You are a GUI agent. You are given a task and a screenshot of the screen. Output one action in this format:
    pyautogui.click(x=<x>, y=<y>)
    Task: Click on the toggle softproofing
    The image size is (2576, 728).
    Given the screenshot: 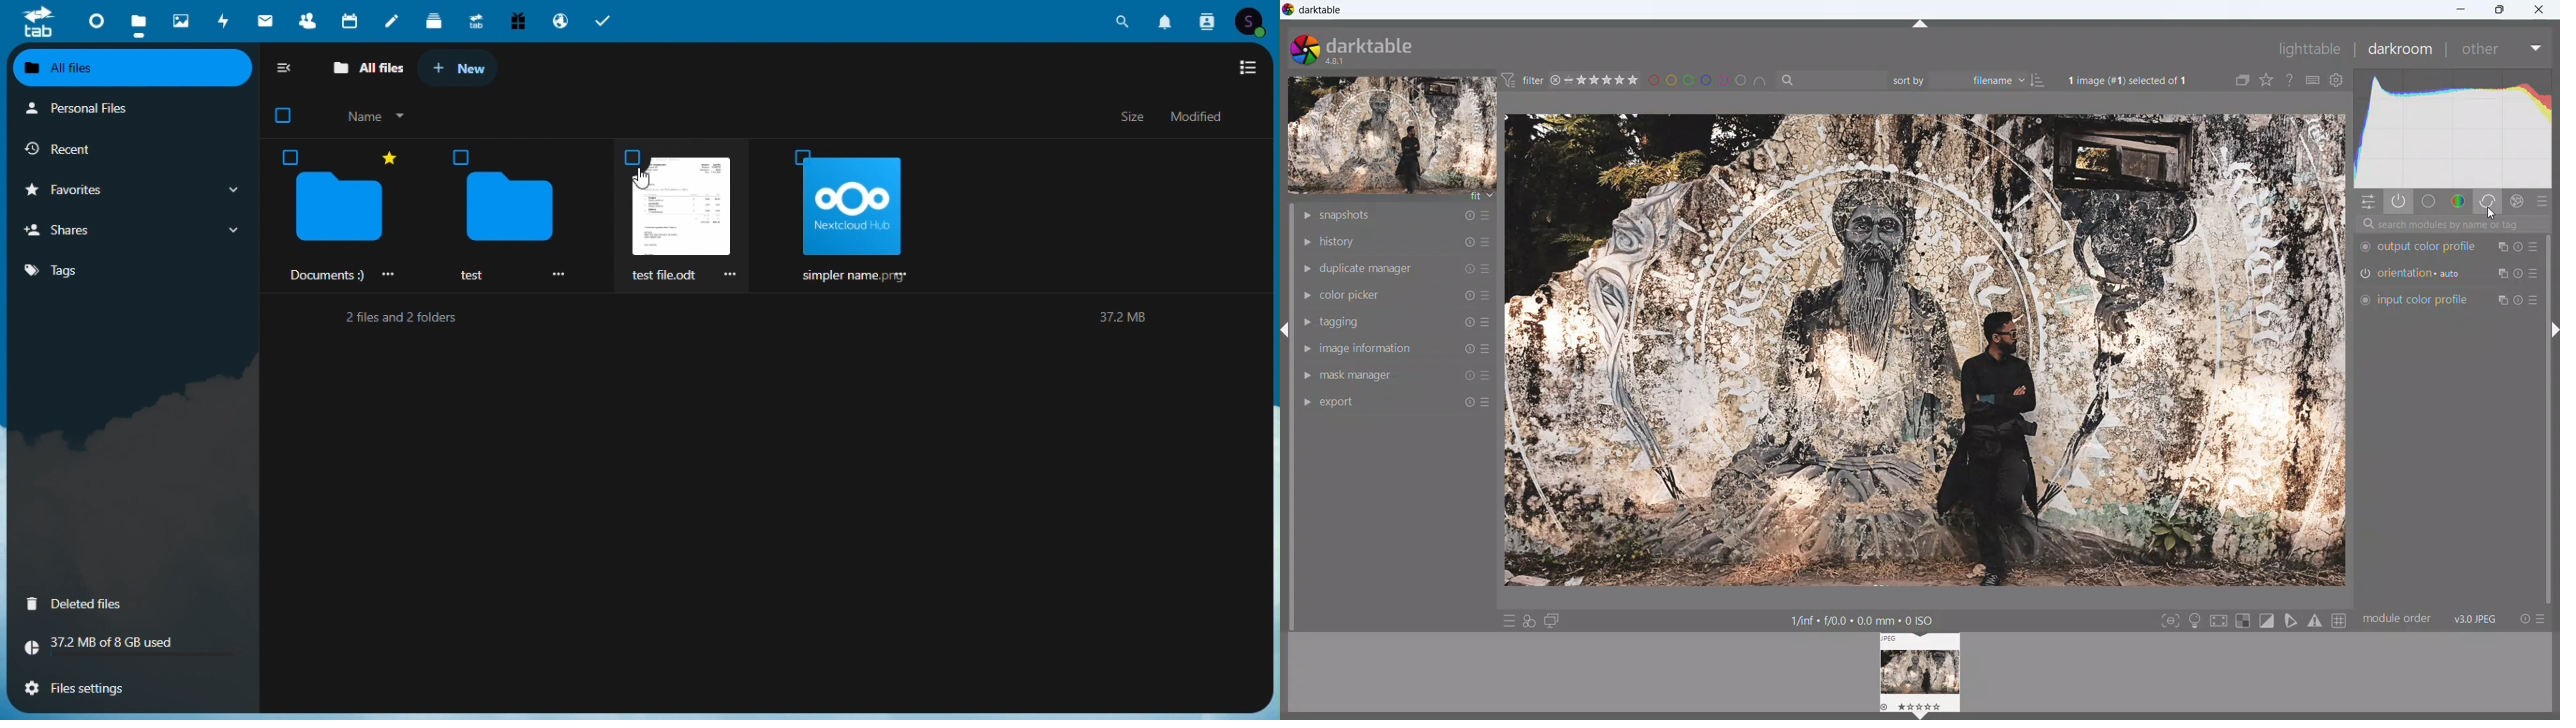 What is the action you would take?
    pyautogui.click(x=2290, y=621)
    